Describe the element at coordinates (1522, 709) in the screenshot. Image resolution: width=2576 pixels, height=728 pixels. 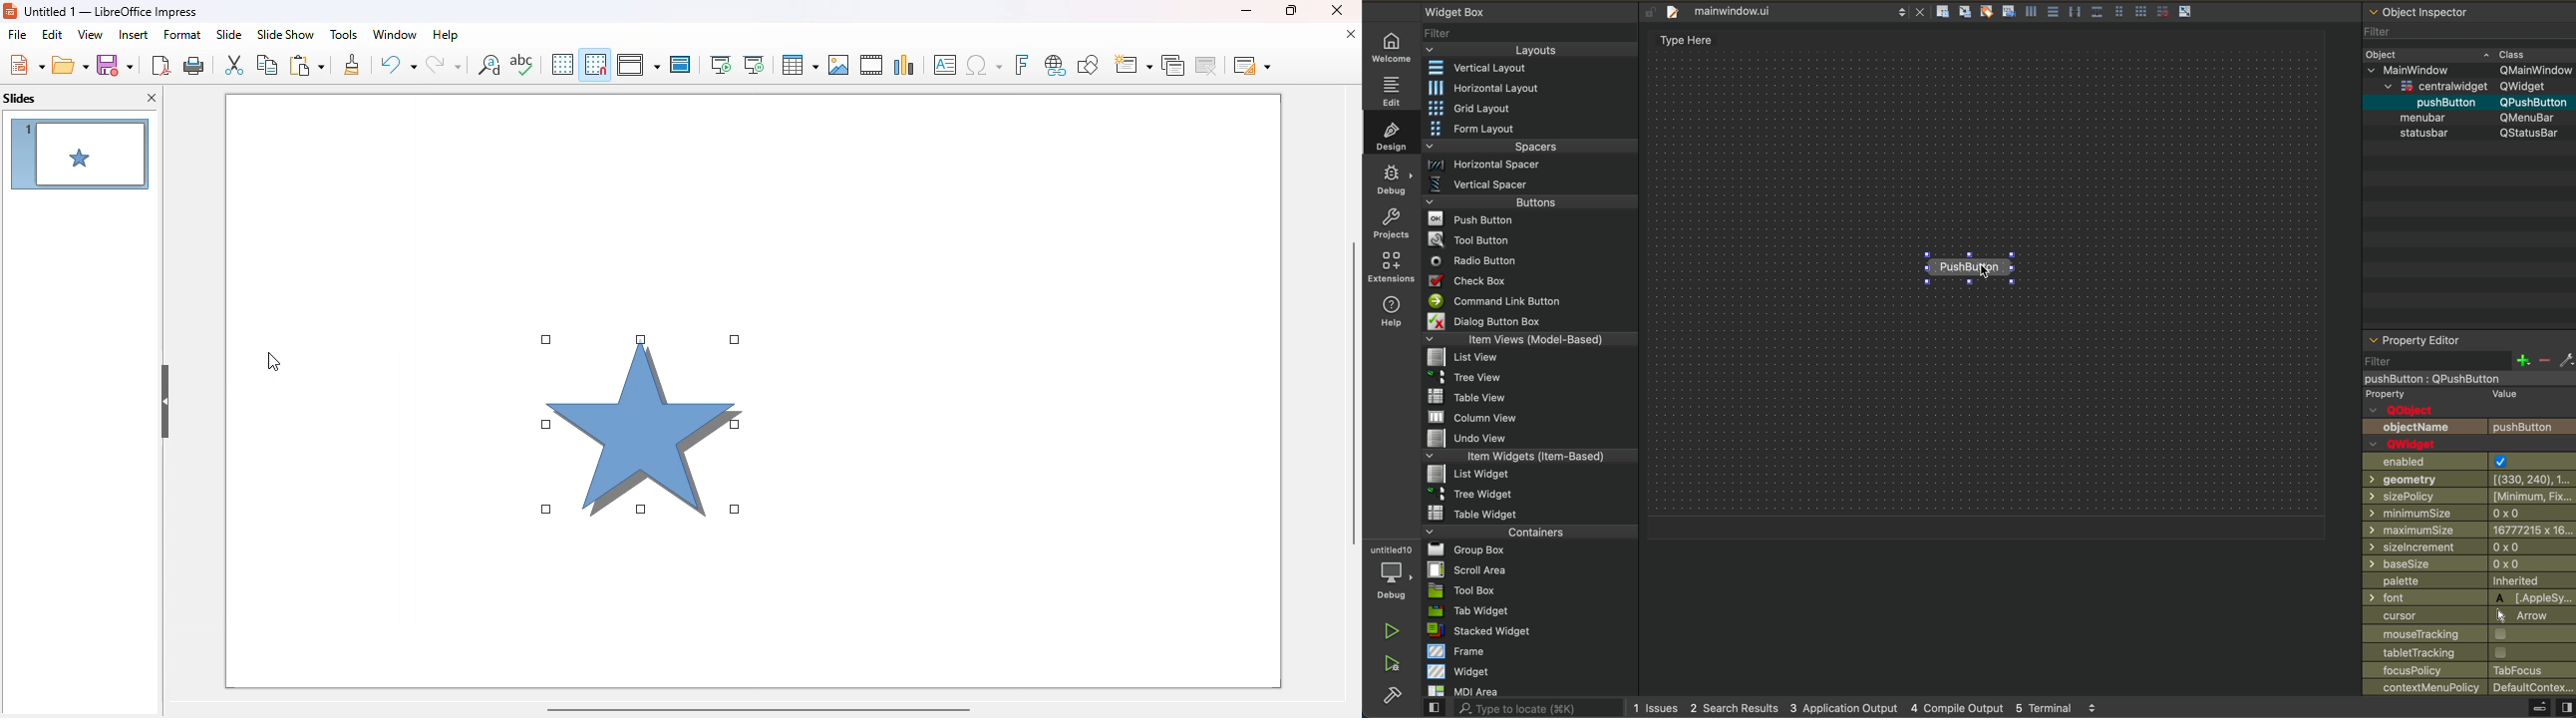
I see `search bar` at that location.